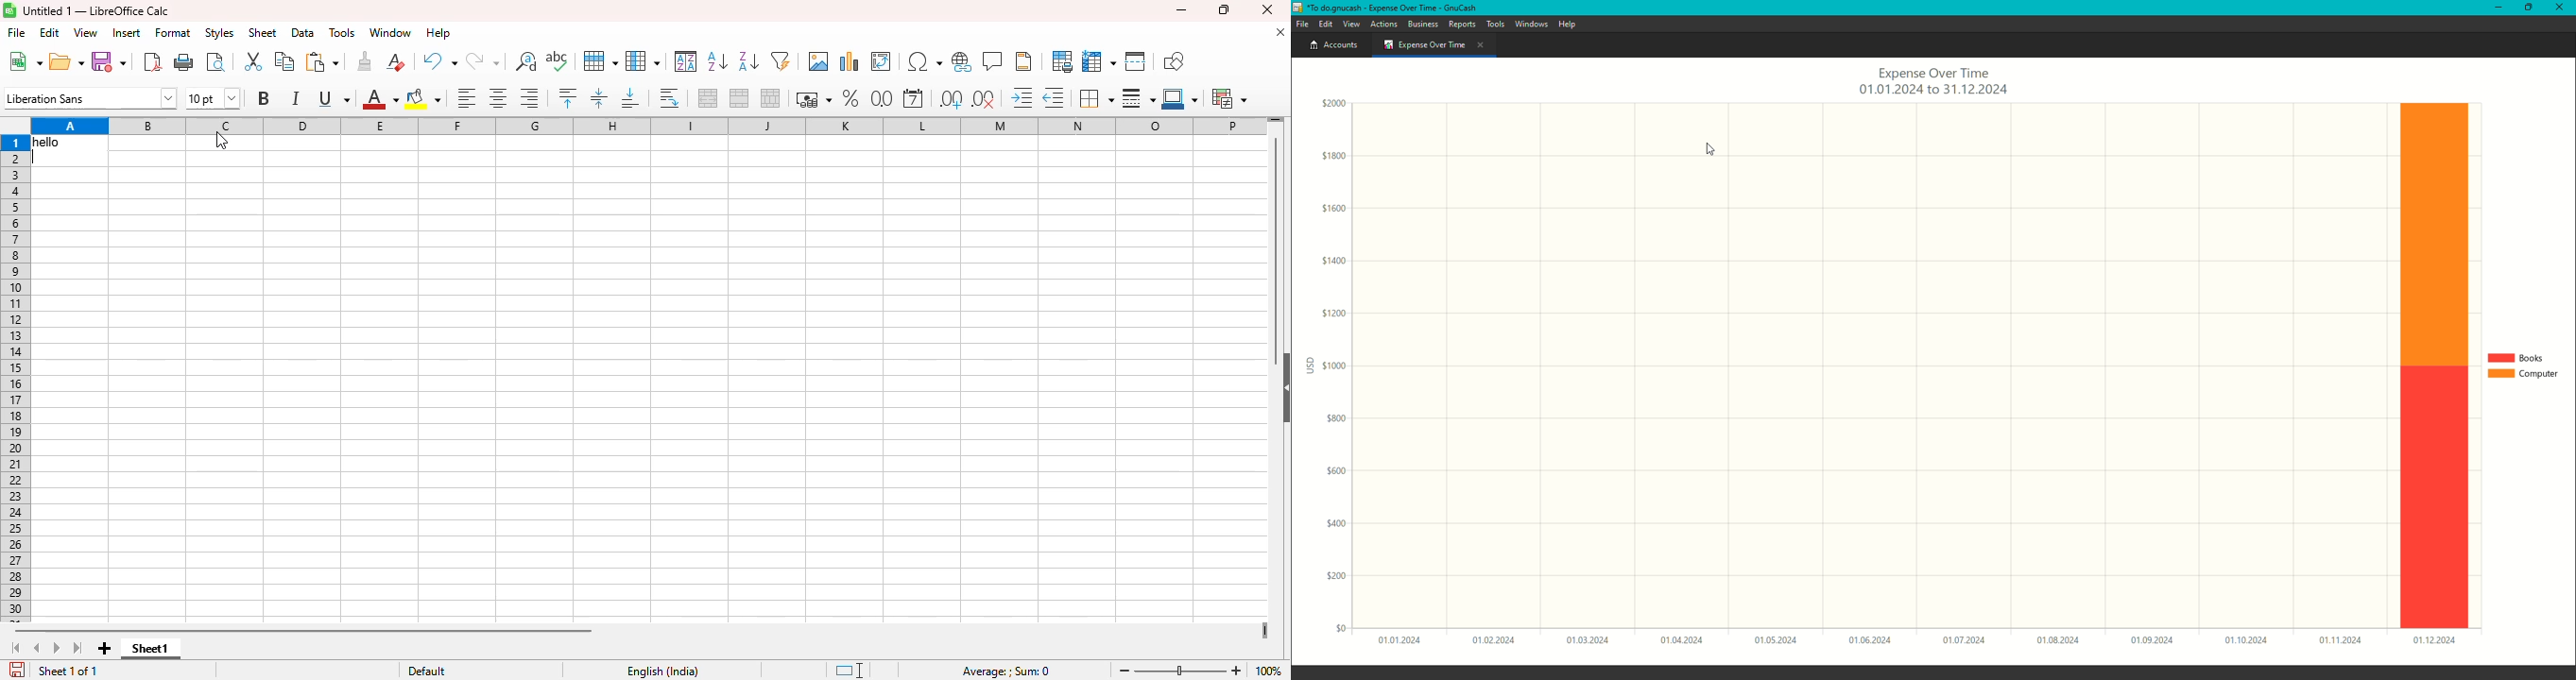 Image resolution: width=2576 pixels, height=700 pixels. What do you see at coordinates (66, 60) in the screenshot?
I see `open` at bounding box center [66, 60].